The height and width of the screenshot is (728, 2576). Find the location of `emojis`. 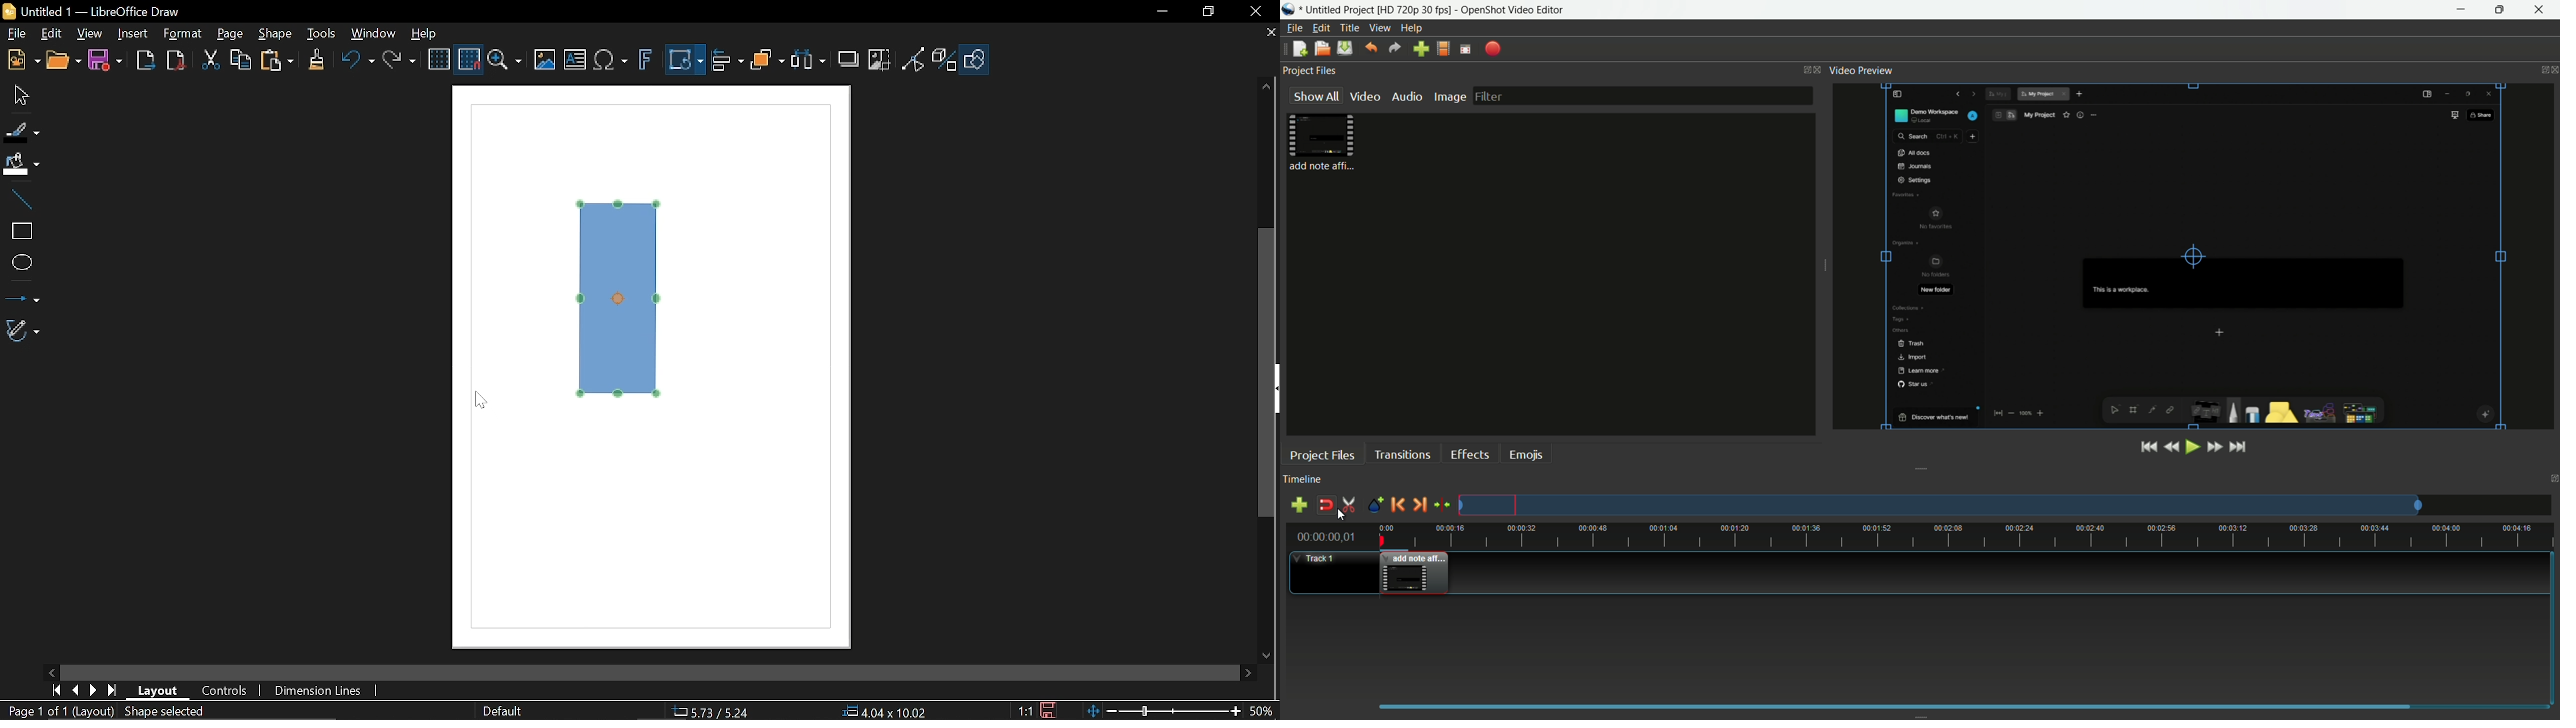

emojis is located at coordinates (1525, 455).